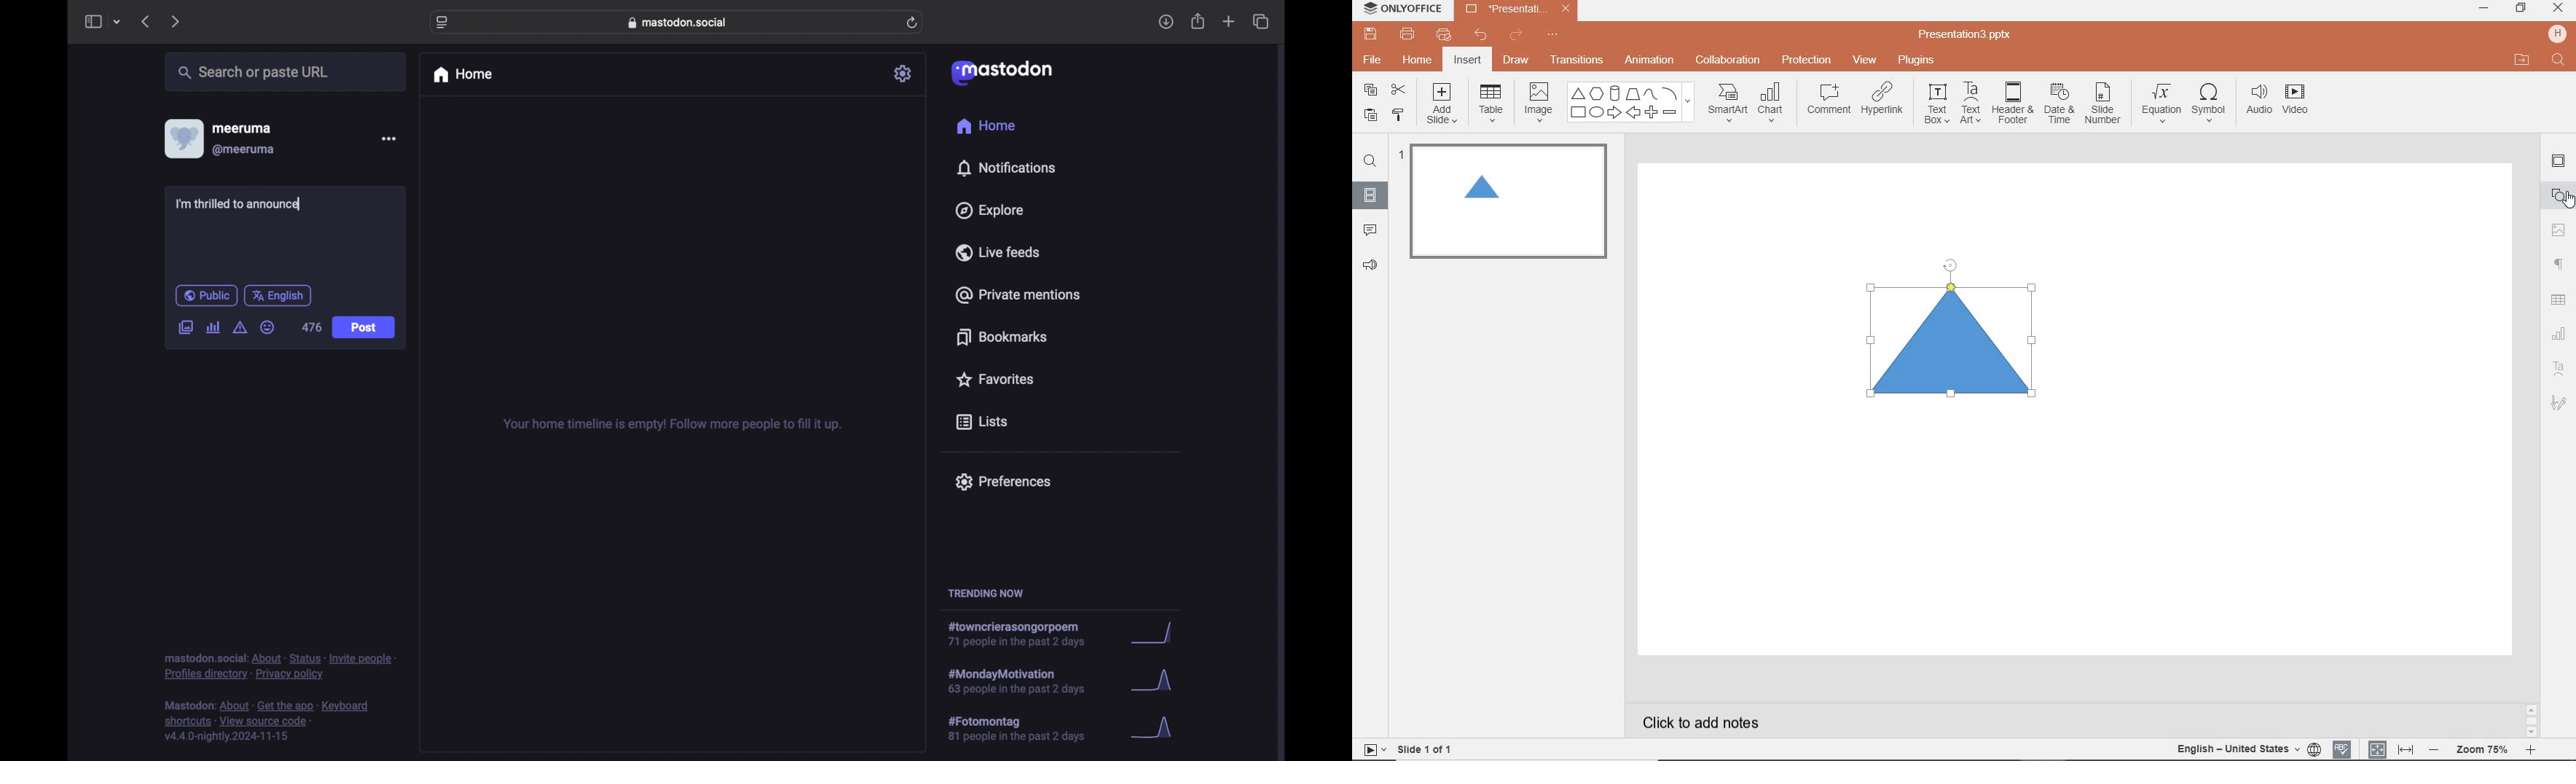  Describe the element at coordinates (1579, 60) in the screenshot. I see `TRANSITIONS` at that location.